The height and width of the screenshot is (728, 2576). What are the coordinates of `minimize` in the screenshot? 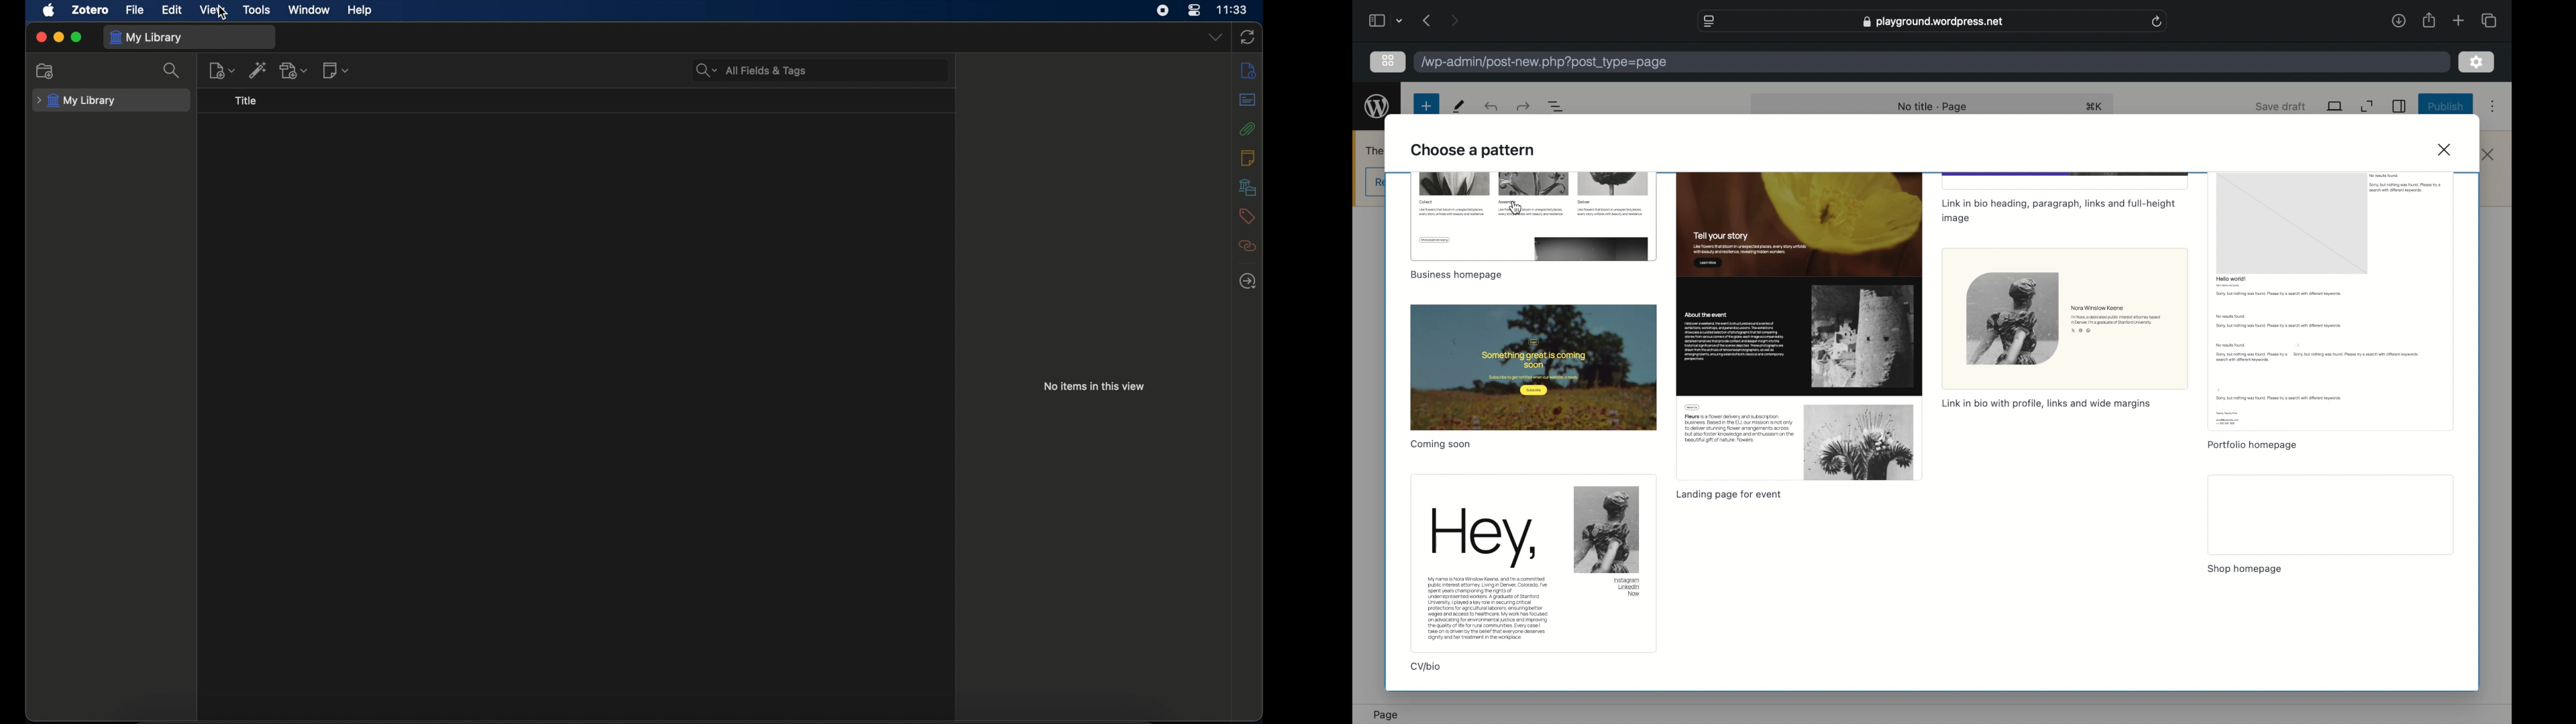 It's located at (59, 38).